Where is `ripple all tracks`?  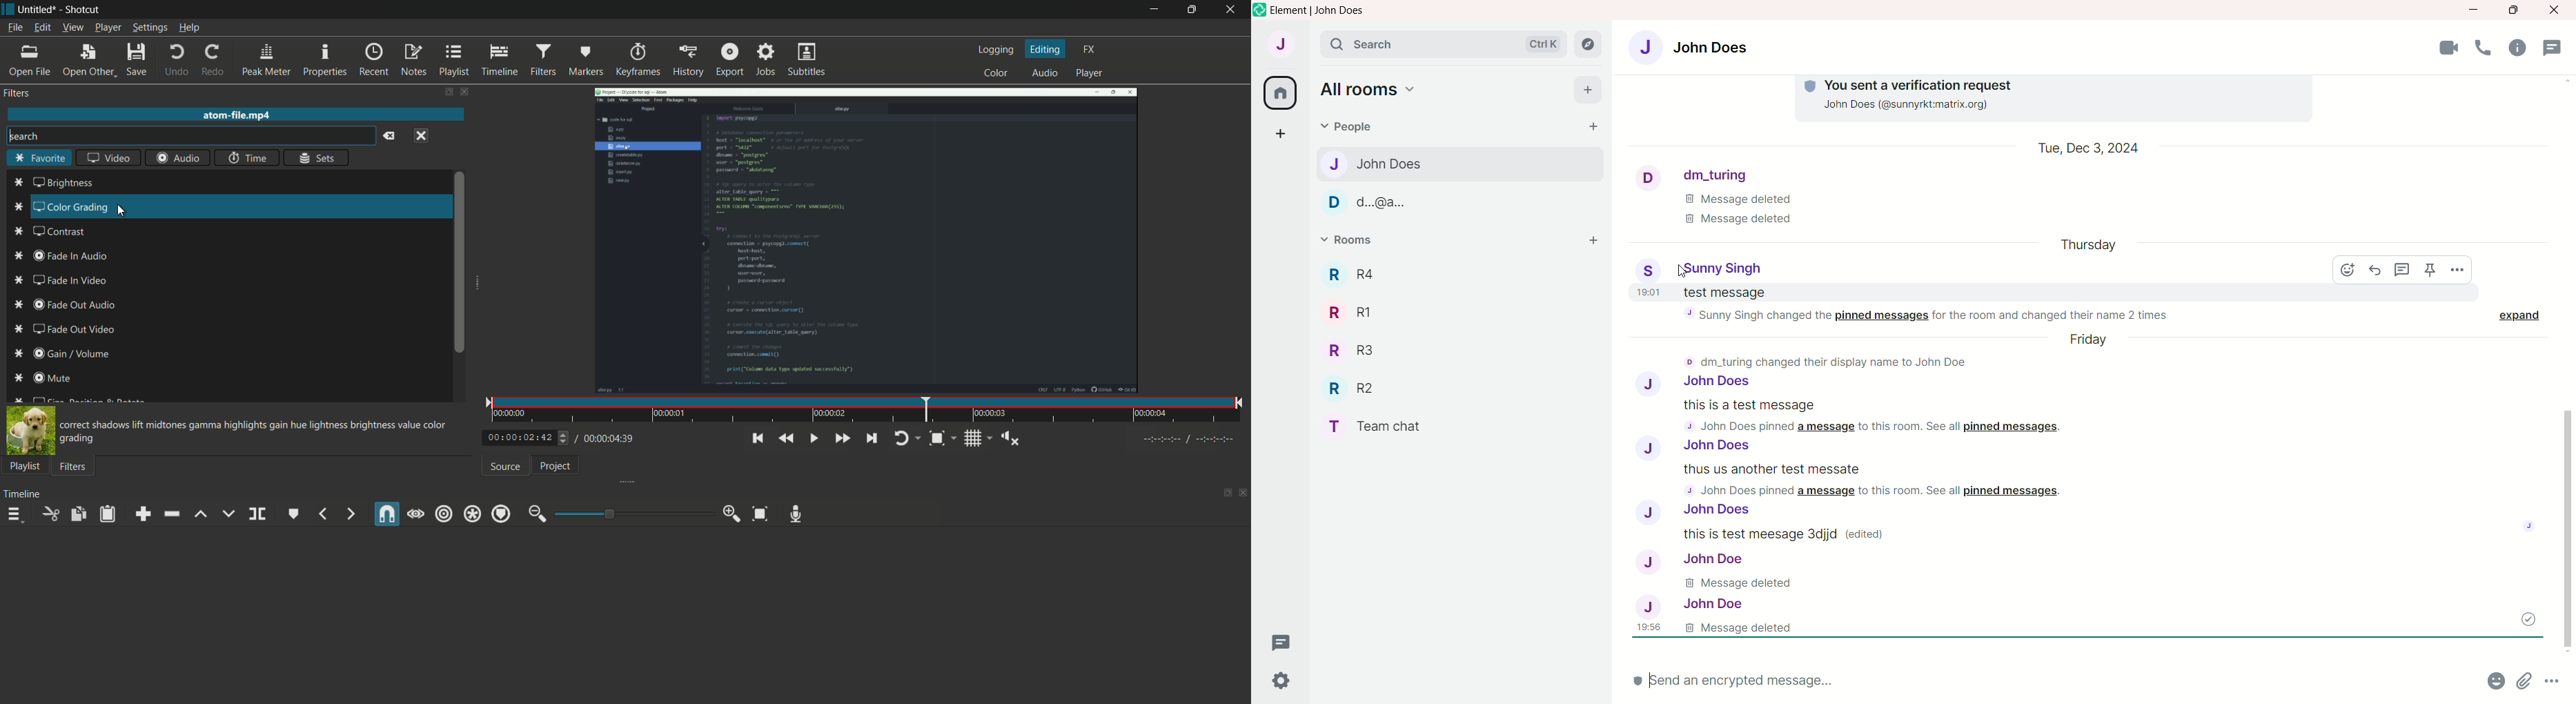
ripple all tracks is located at coordinates (472, 515).